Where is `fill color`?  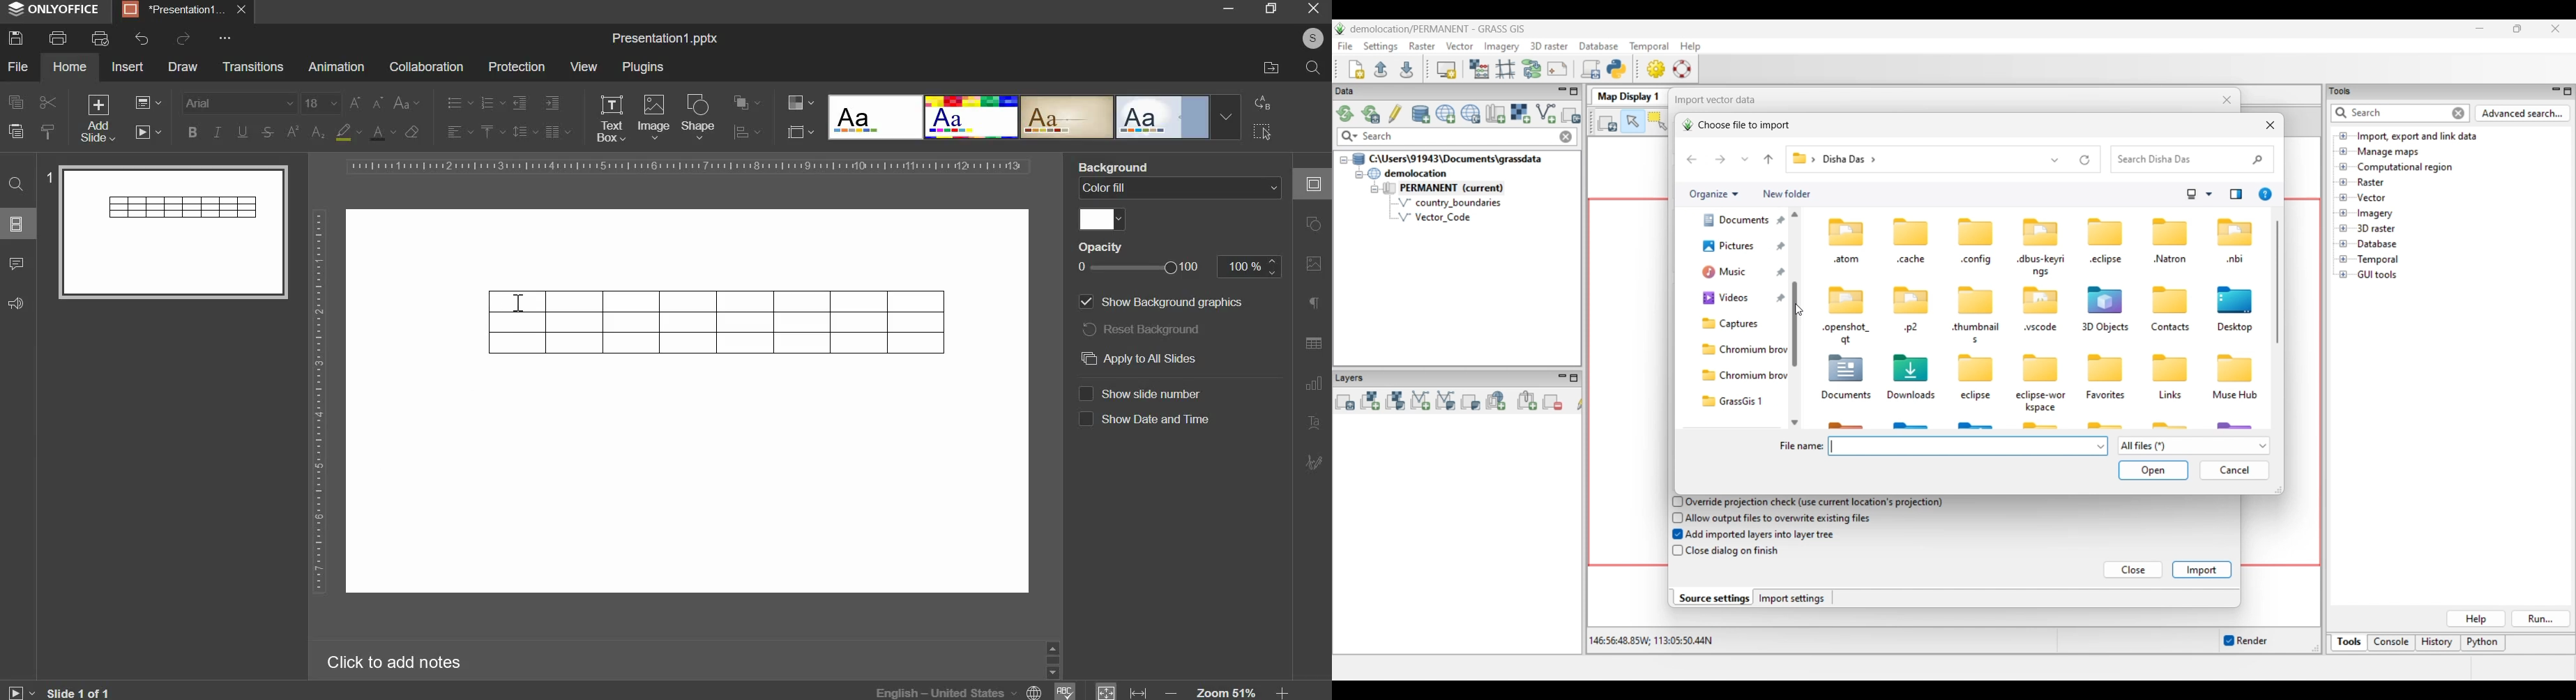 fill color is located at coordinates (347, 132).